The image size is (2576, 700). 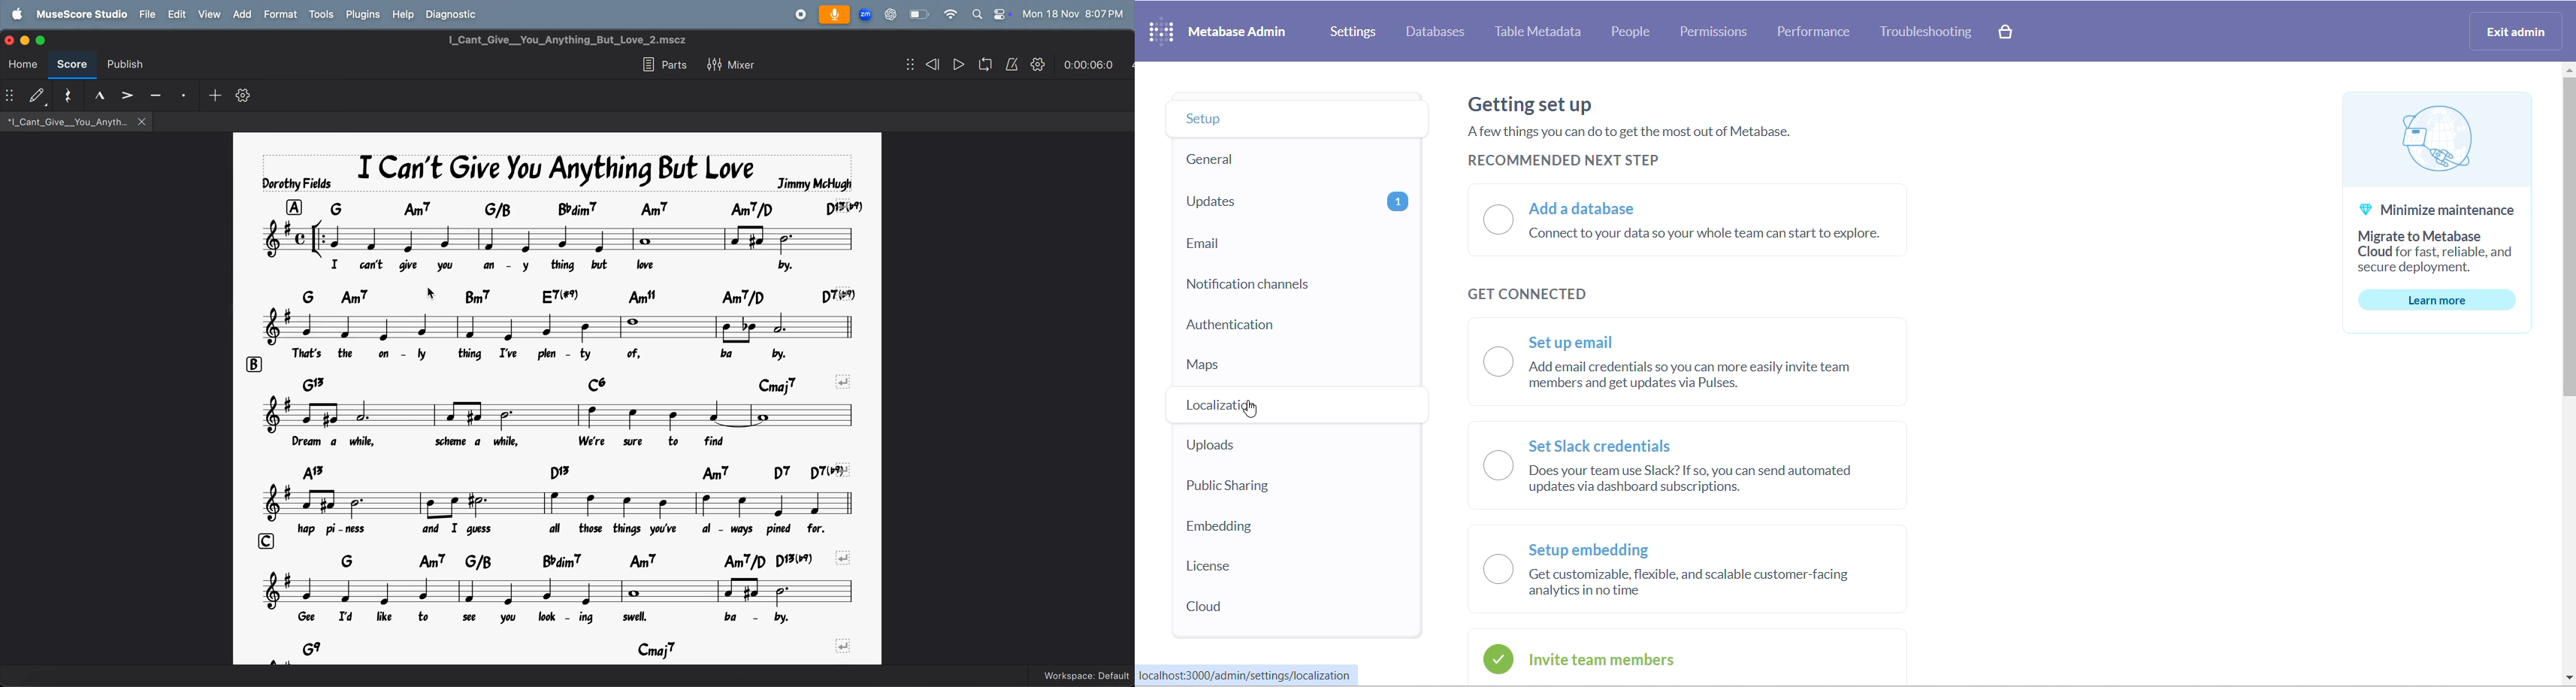 What do you see at coordinates (986, 66) in the screenshot?
I see `loopback` at bounding box center [986, 66].